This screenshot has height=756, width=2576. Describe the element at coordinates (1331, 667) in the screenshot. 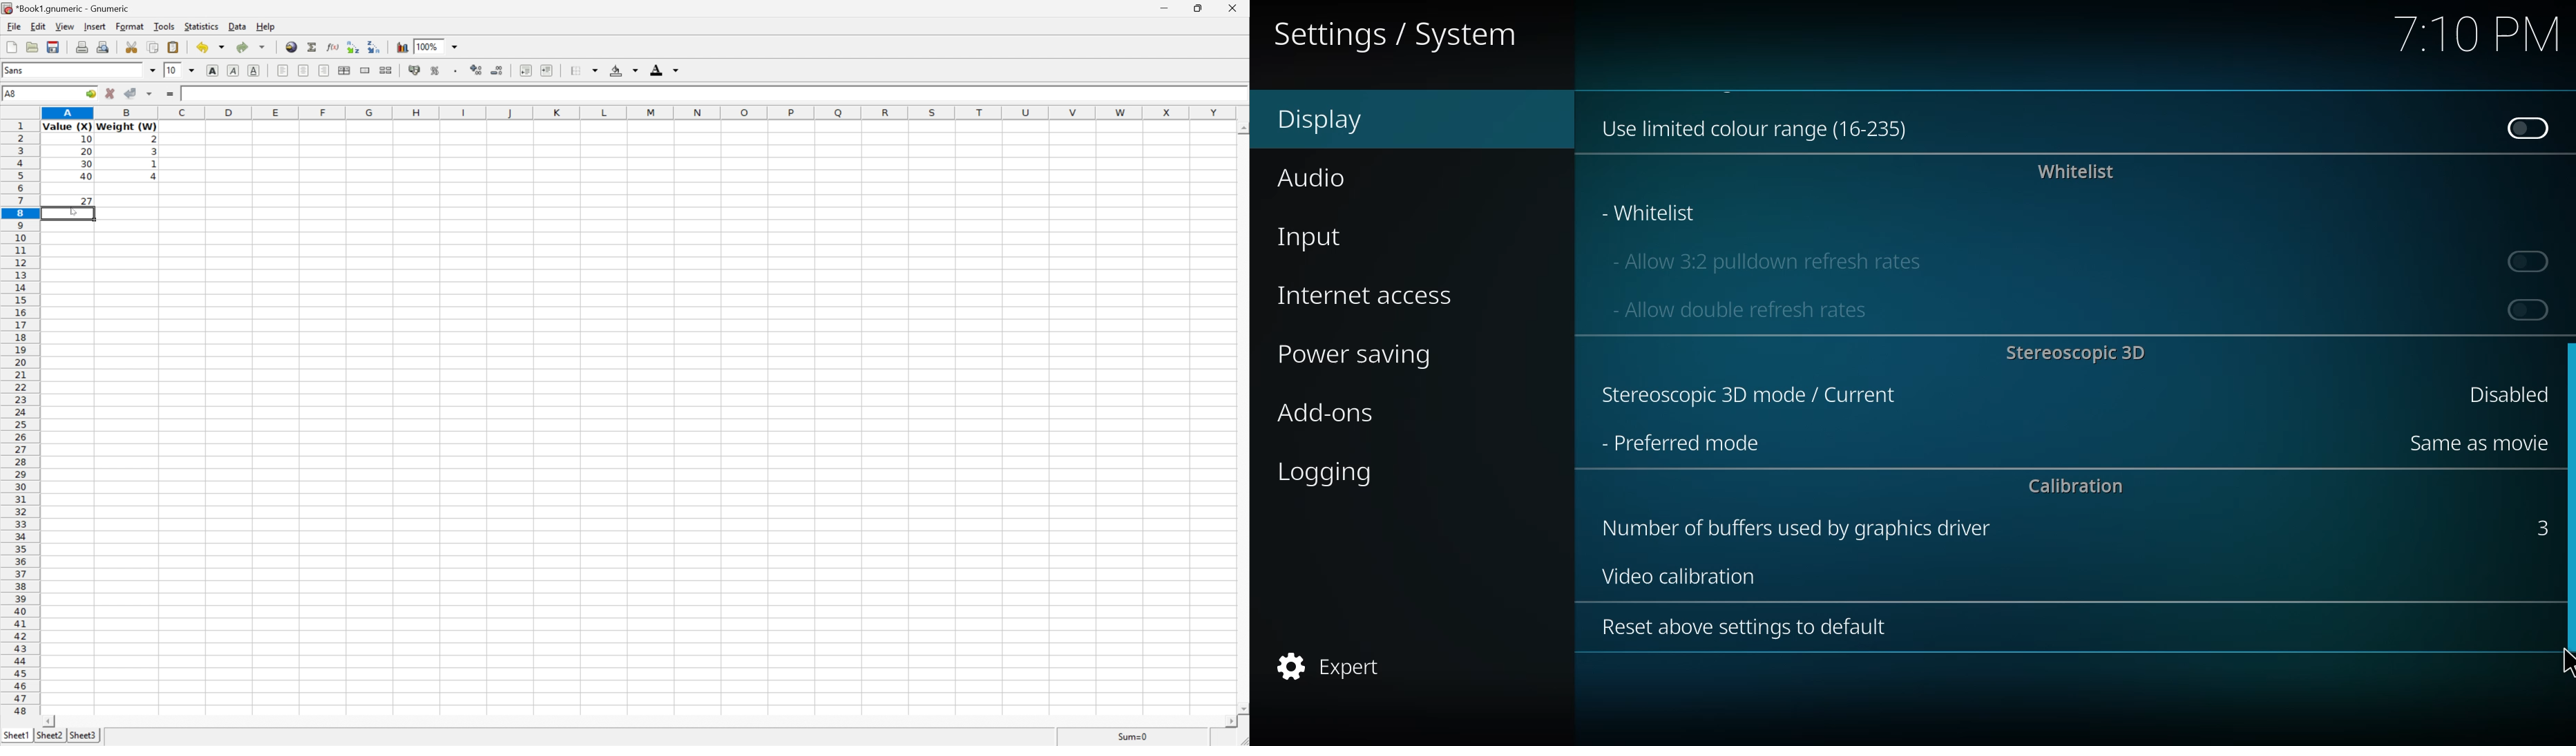

I see `expert` at that location.